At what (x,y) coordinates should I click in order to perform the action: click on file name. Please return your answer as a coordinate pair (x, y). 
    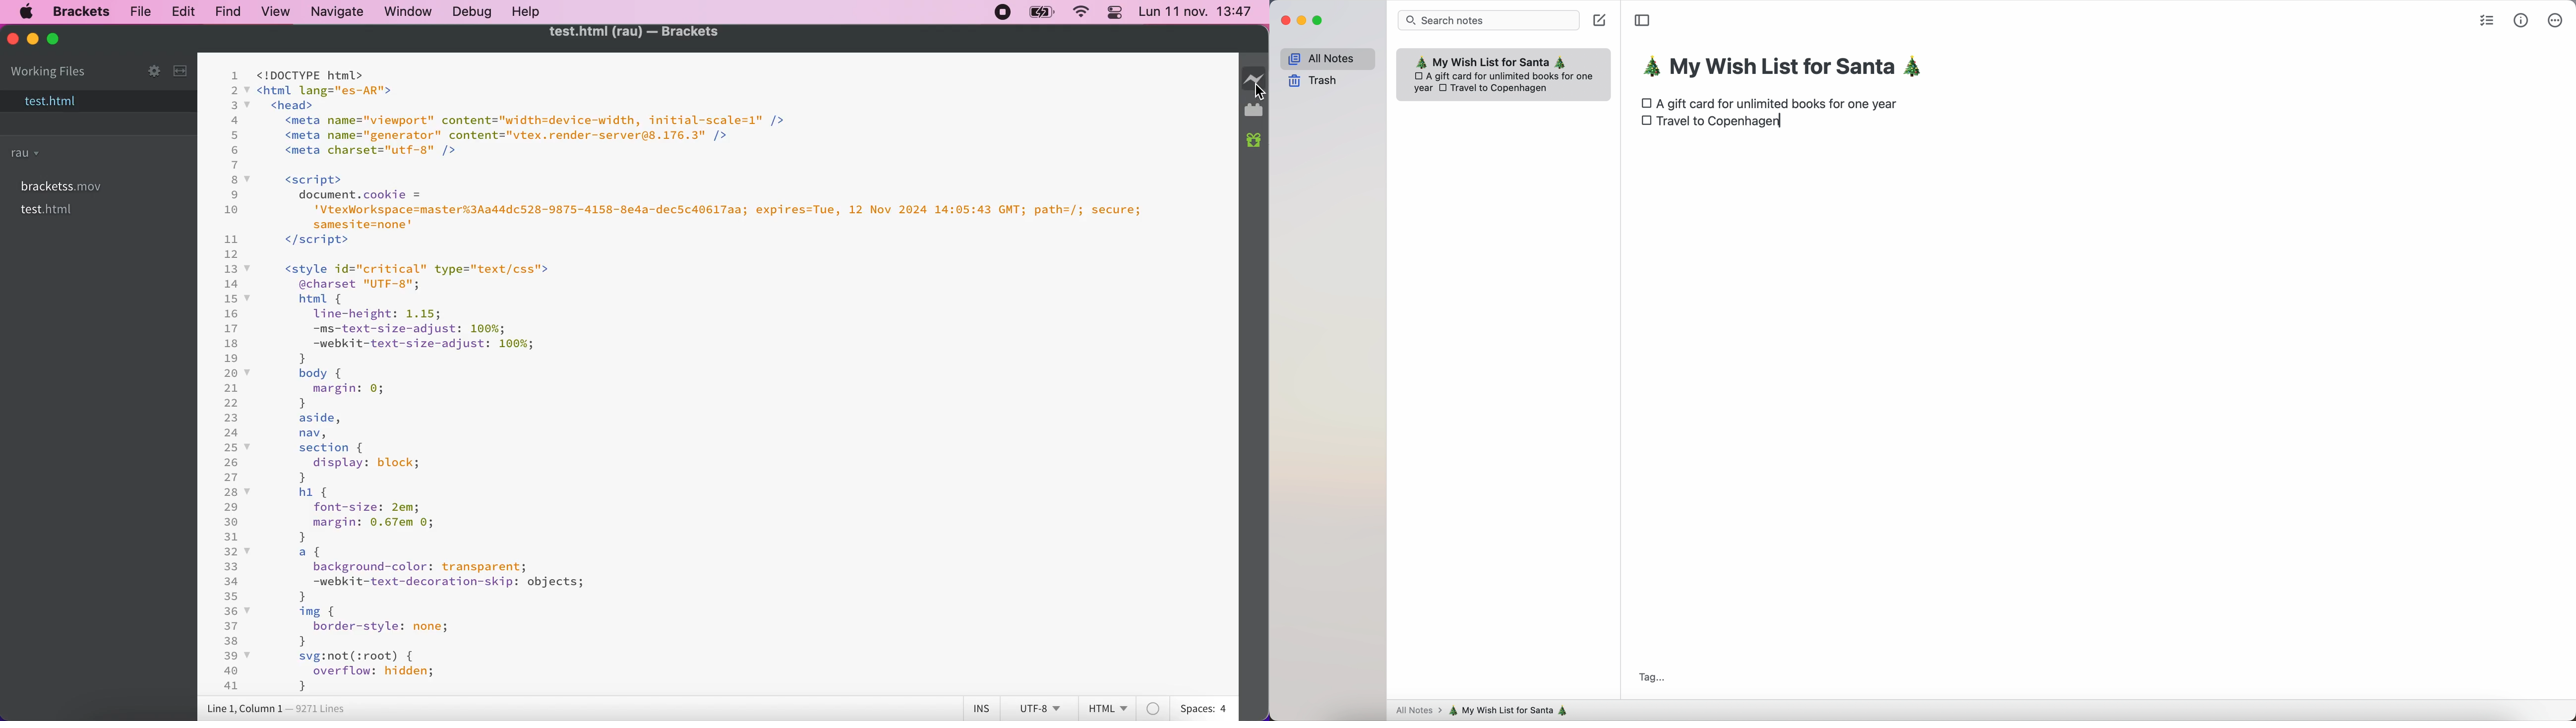
    Looking at the image, I should click on (50, 102).